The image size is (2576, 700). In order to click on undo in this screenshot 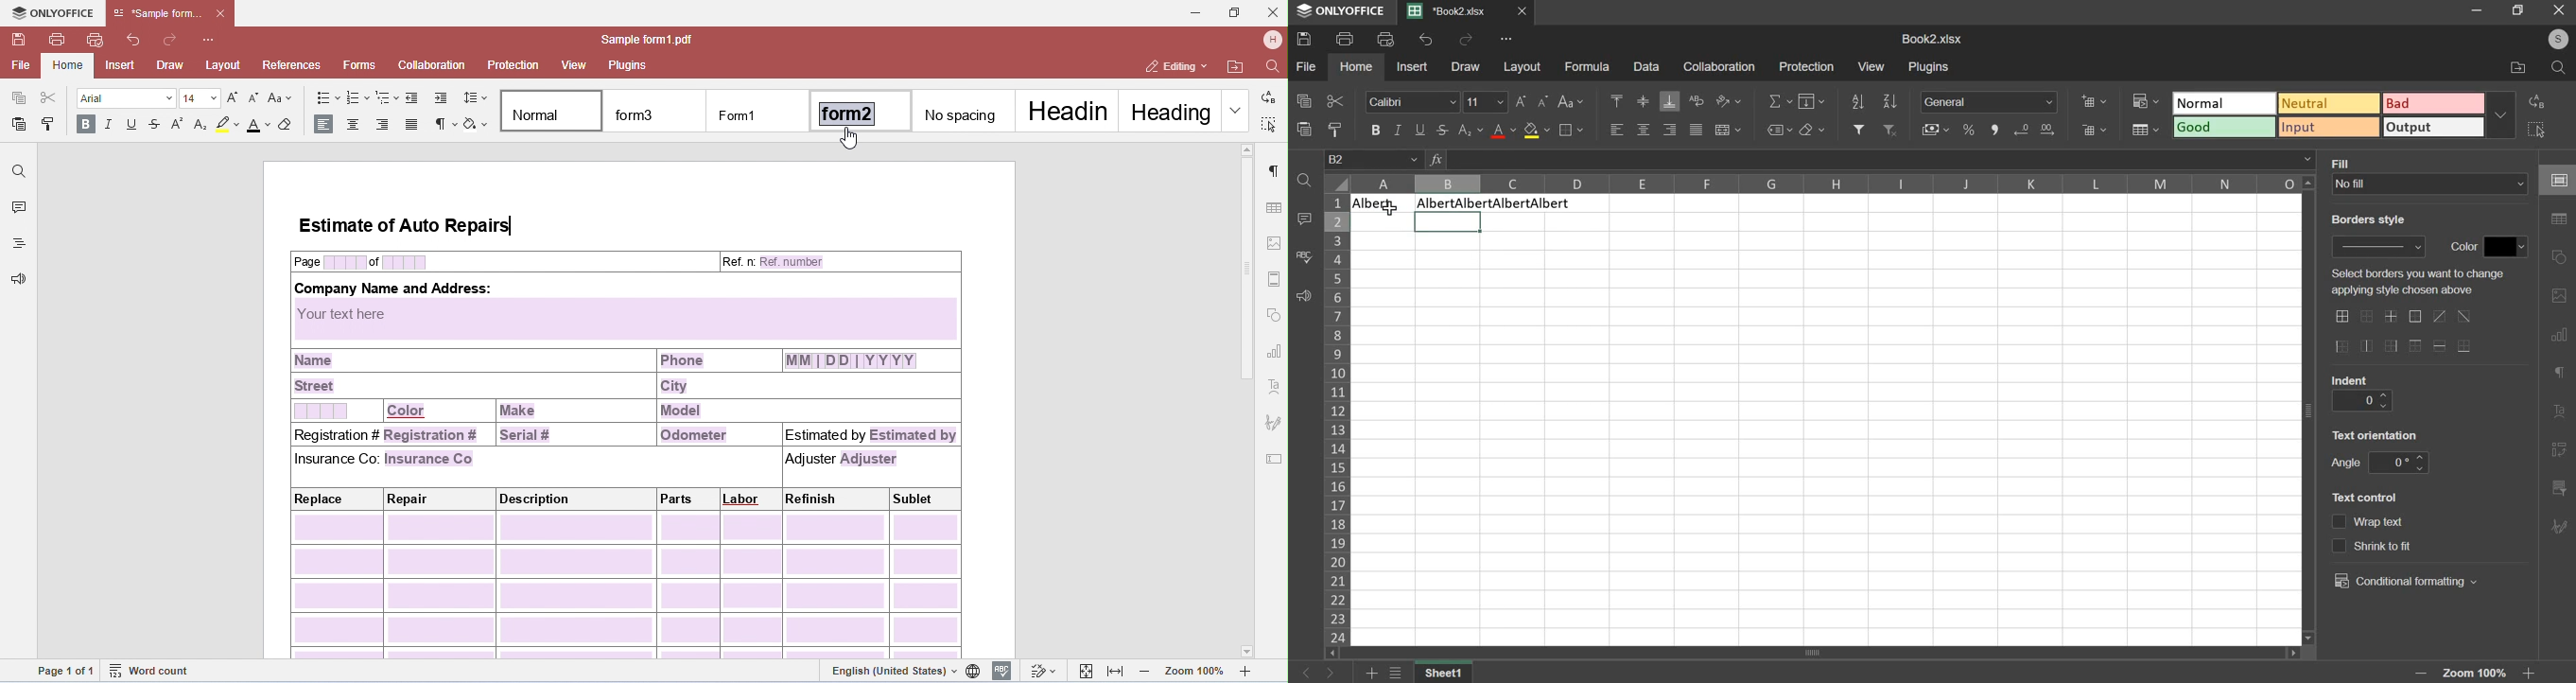, I will do `click(1428, 39)`.